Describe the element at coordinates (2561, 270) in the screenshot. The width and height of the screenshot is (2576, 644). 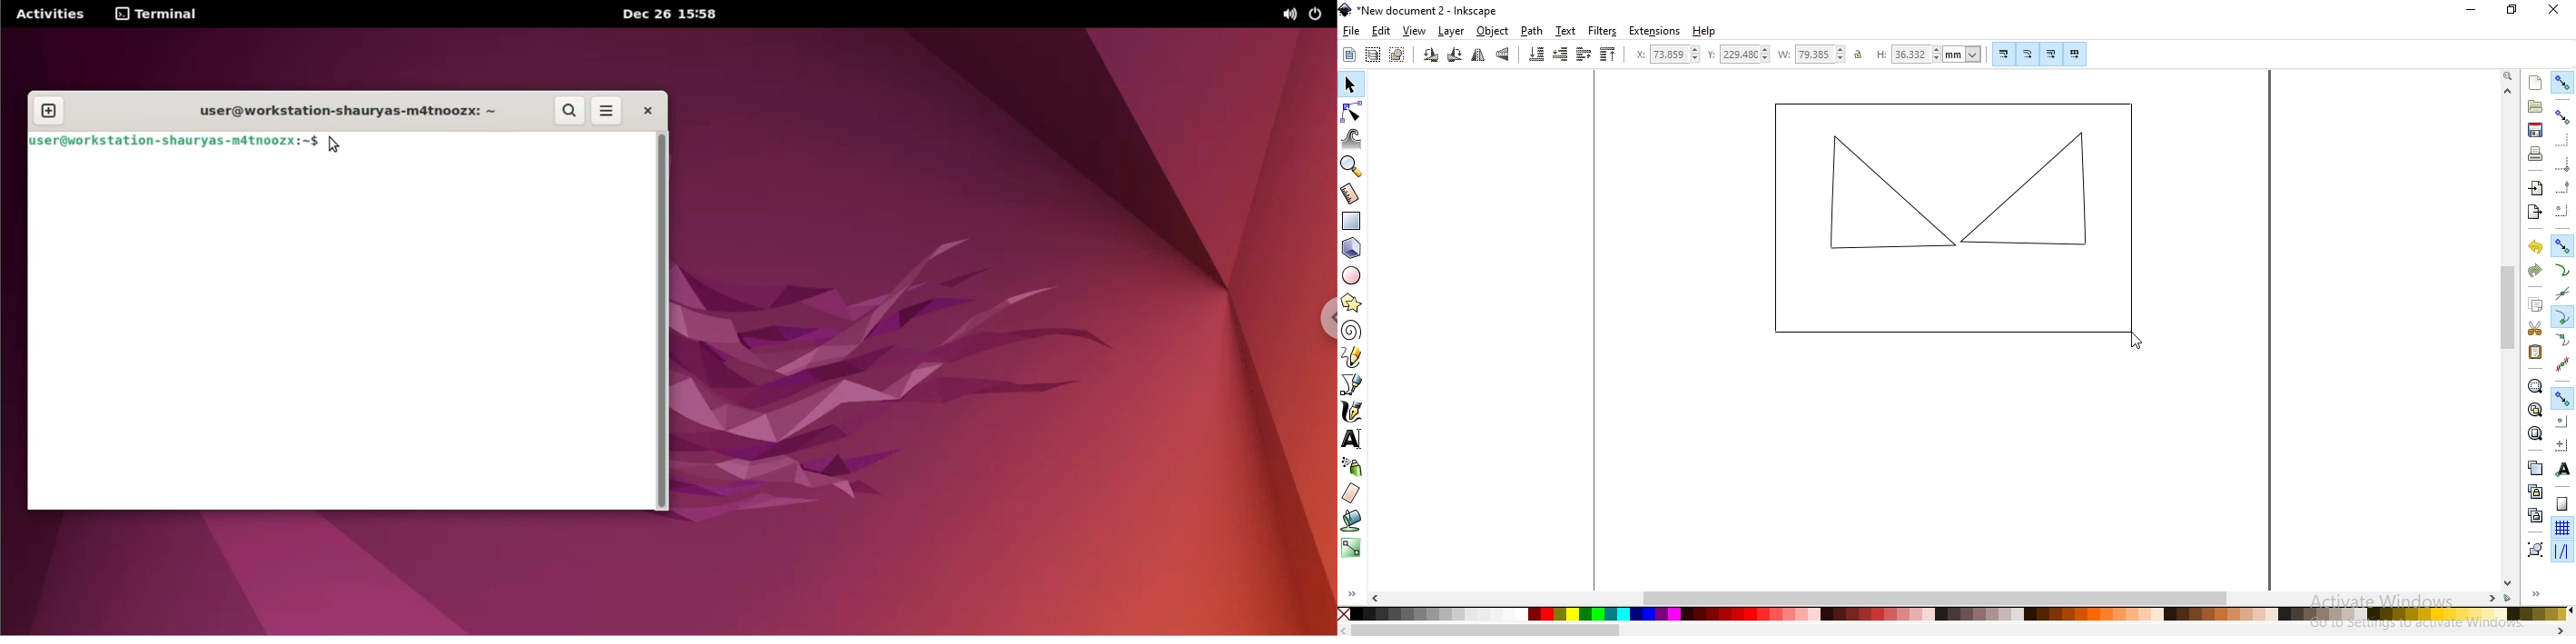
I see `snap to paths` at that location.